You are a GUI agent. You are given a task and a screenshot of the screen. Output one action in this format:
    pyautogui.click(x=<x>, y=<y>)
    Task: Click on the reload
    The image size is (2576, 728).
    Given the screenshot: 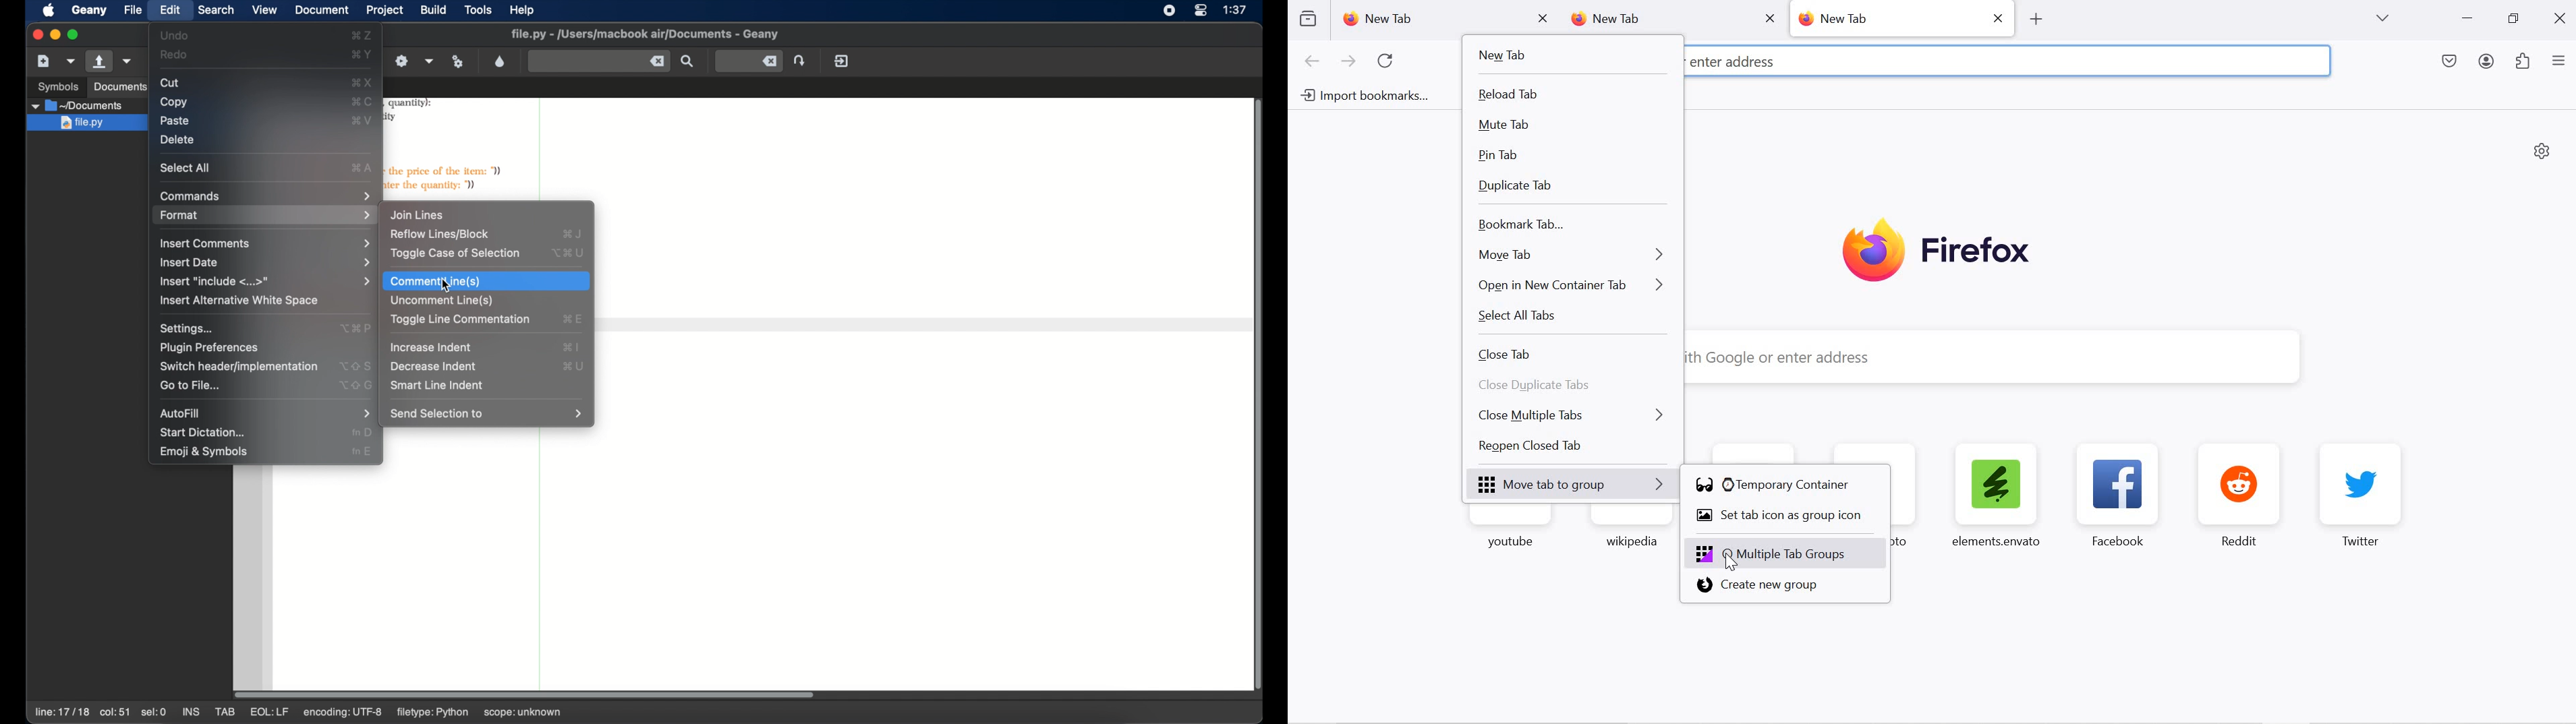 What is the action you would take?
    pyautogui.click(x=1389, y=61)
    